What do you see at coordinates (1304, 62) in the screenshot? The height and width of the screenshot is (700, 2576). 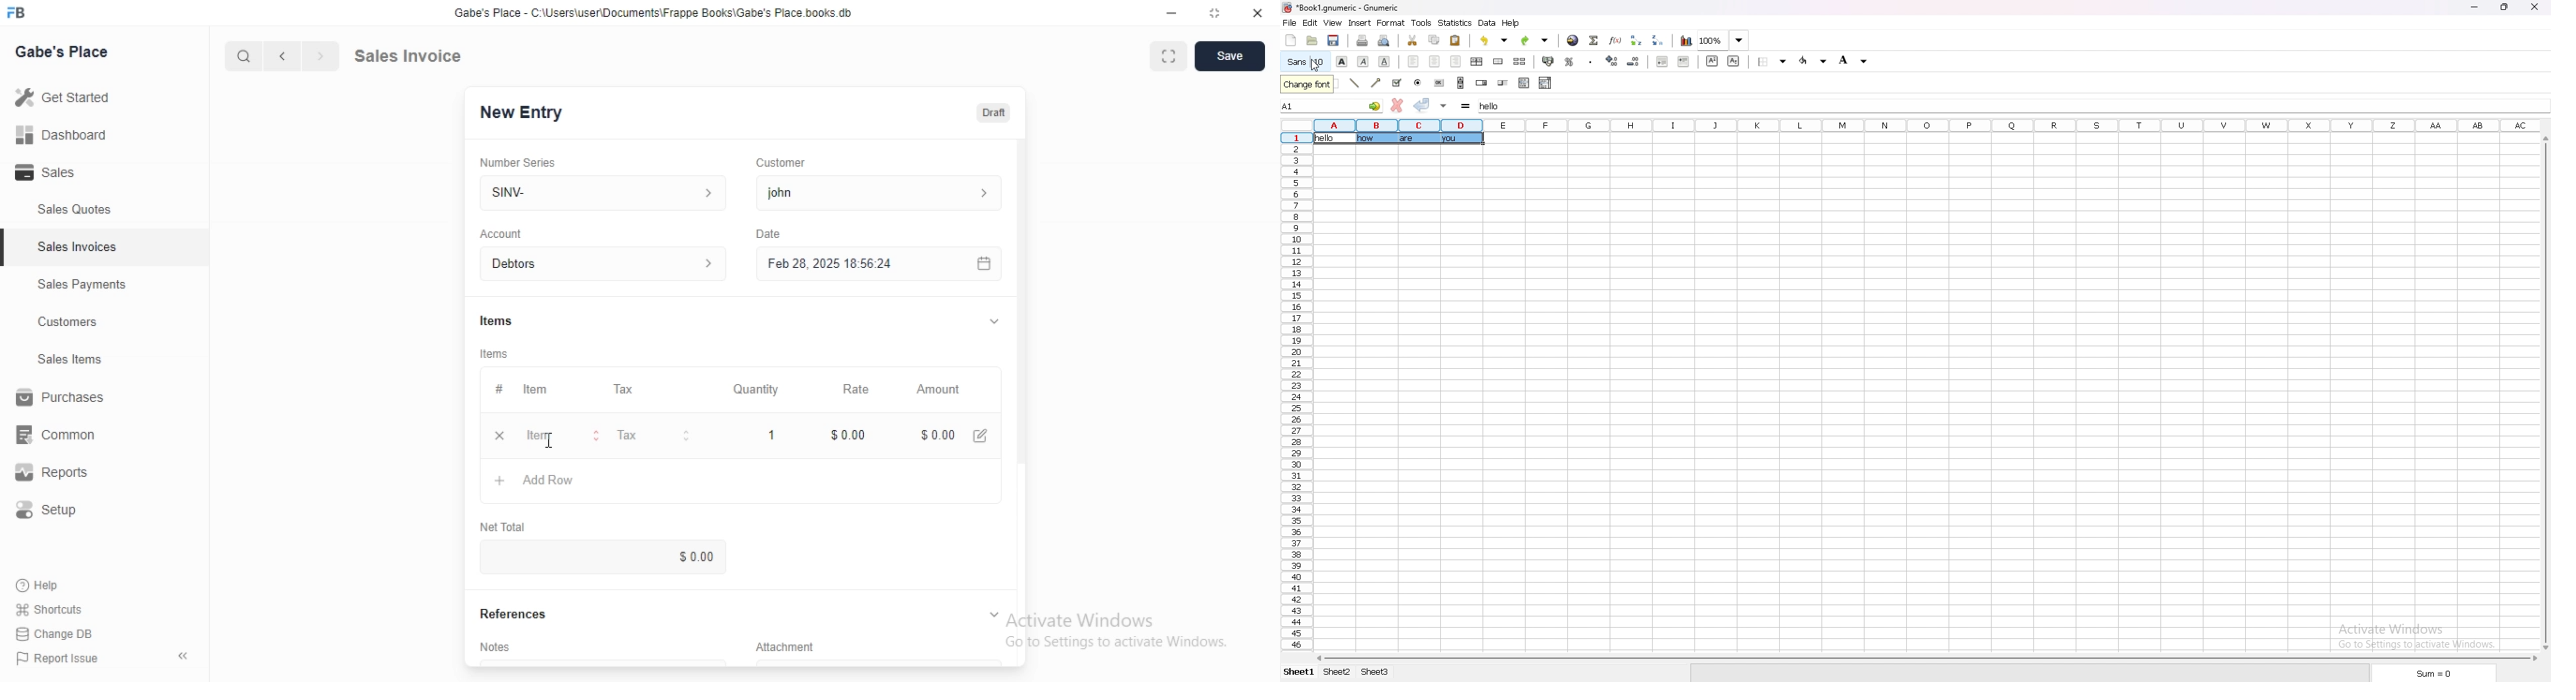 I see `font` at bounding box center [1304, 62].